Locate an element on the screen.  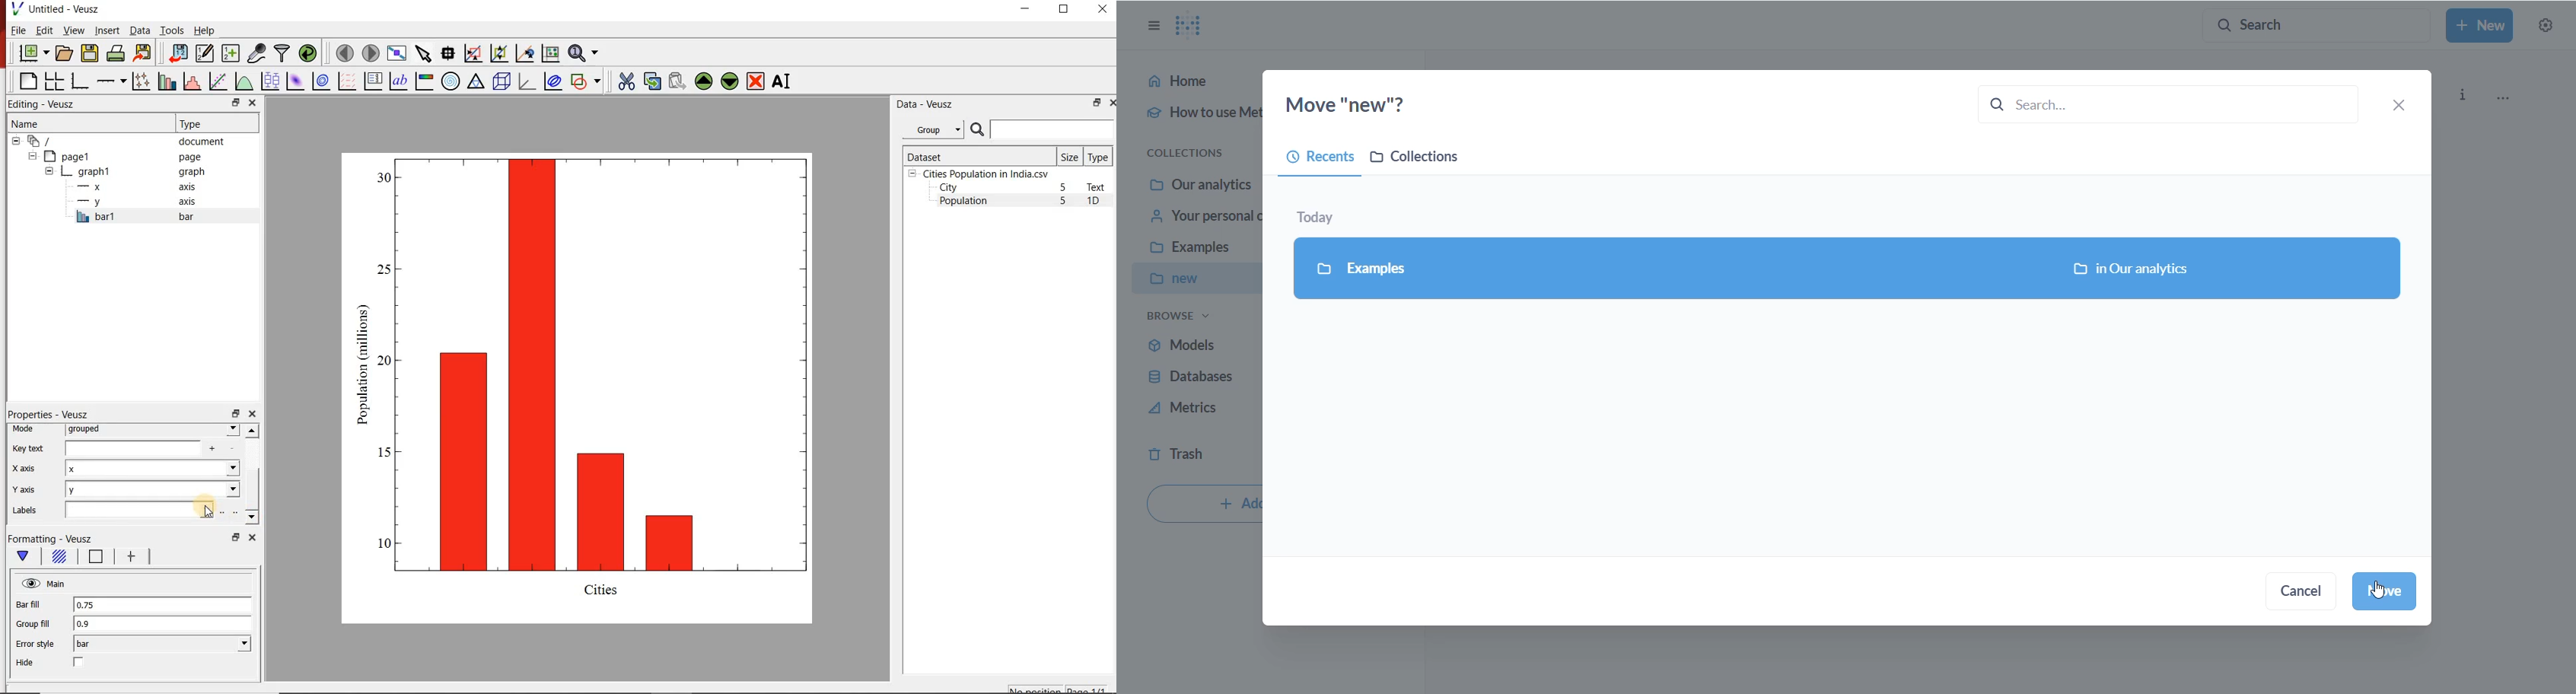
plot a 2d dataset as an image is located at coordinates (294, 80).